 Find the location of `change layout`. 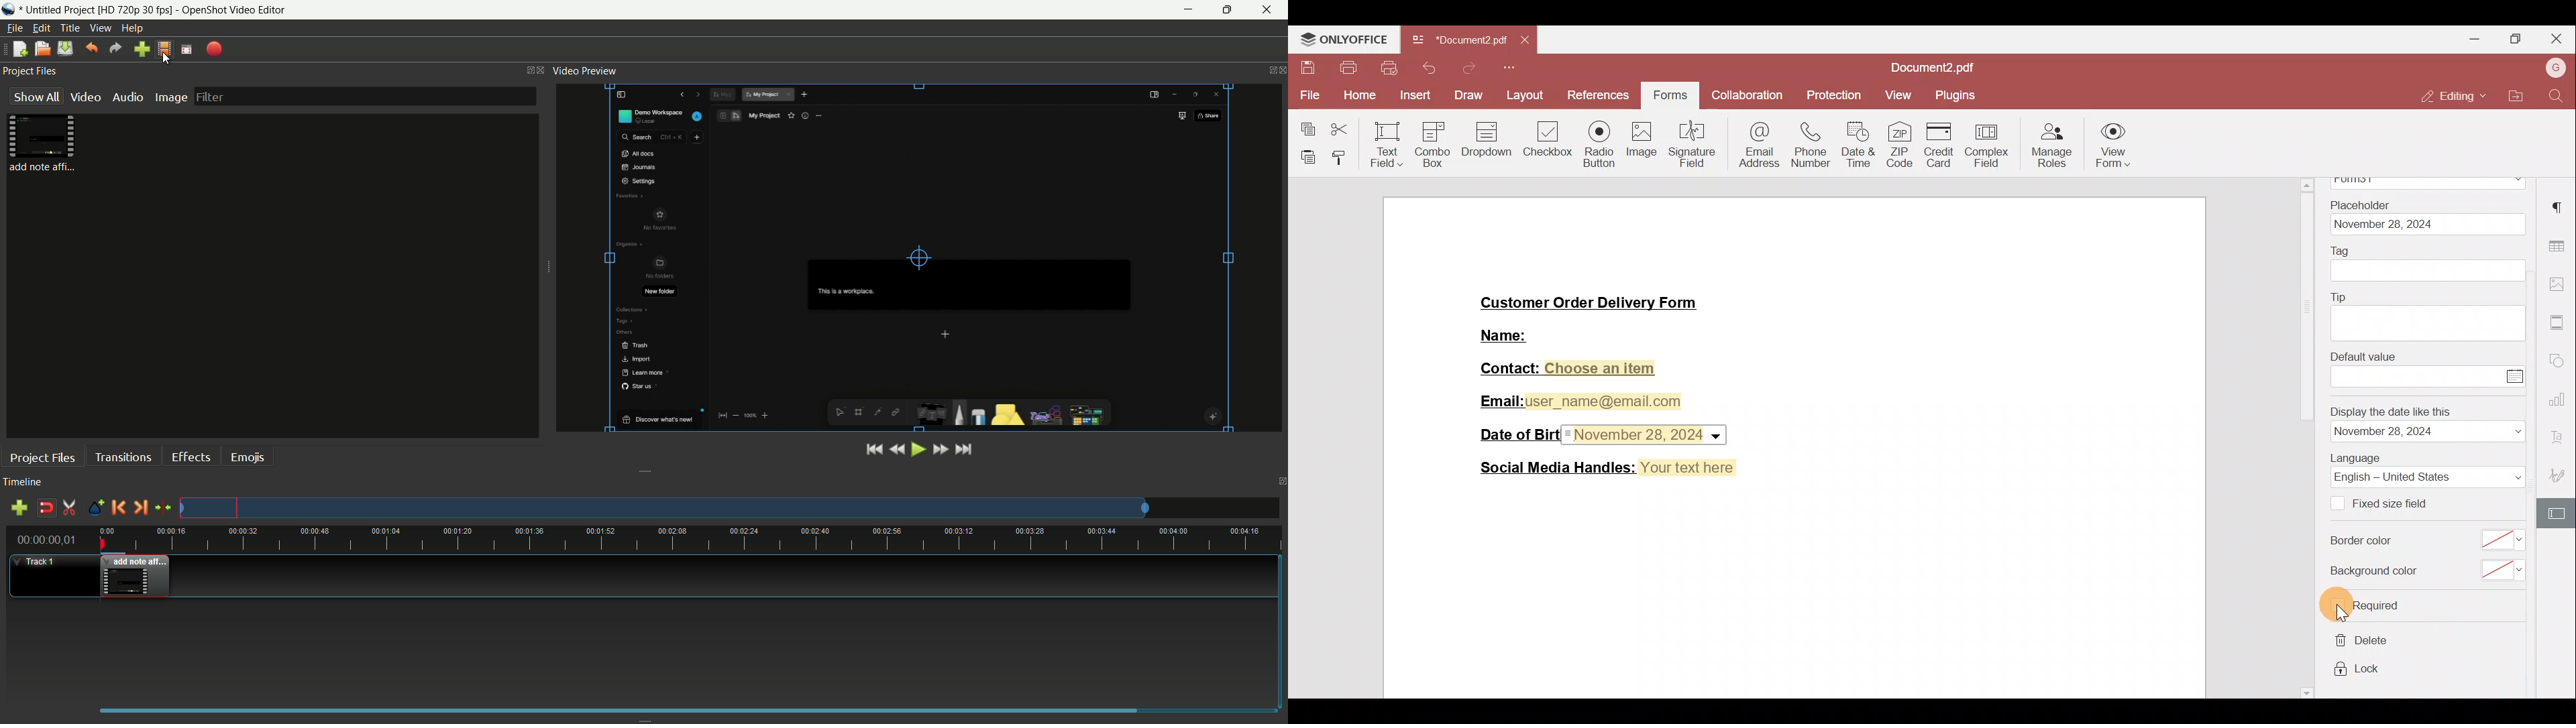

change layout is located at coordinates (526, 70).